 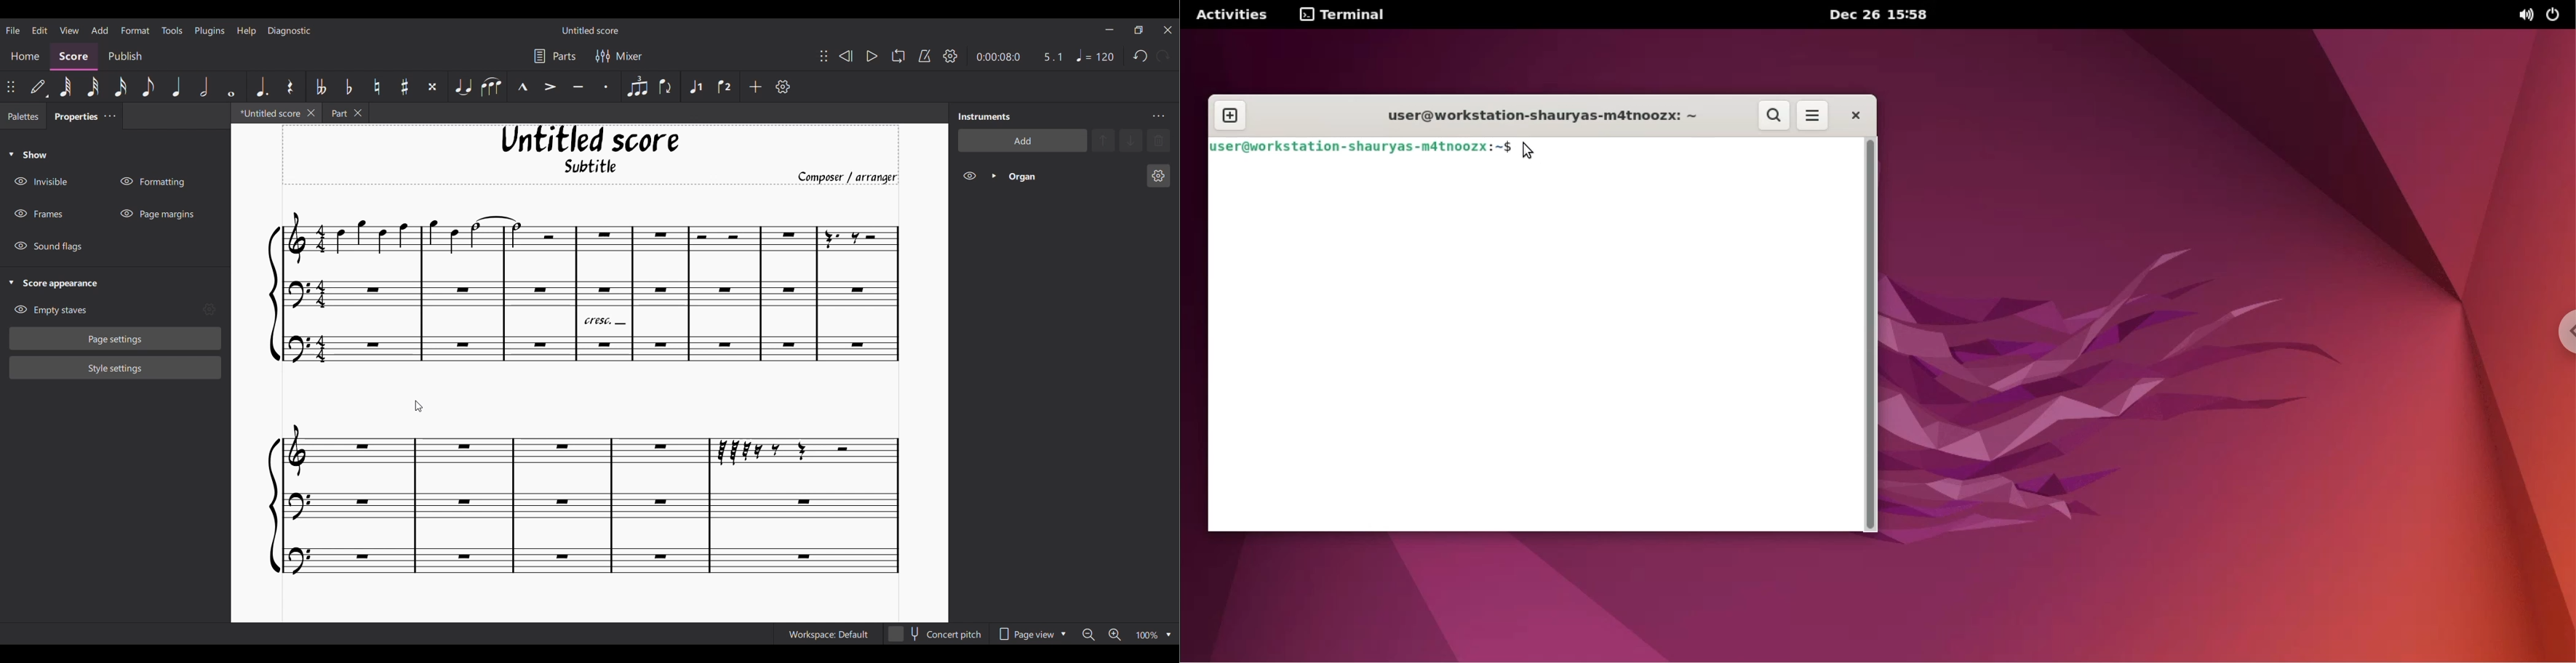 What do you see at coordinates (153, 182) in the screenshot?
I see `Hide Formatting` at bounding box center [153, 182].